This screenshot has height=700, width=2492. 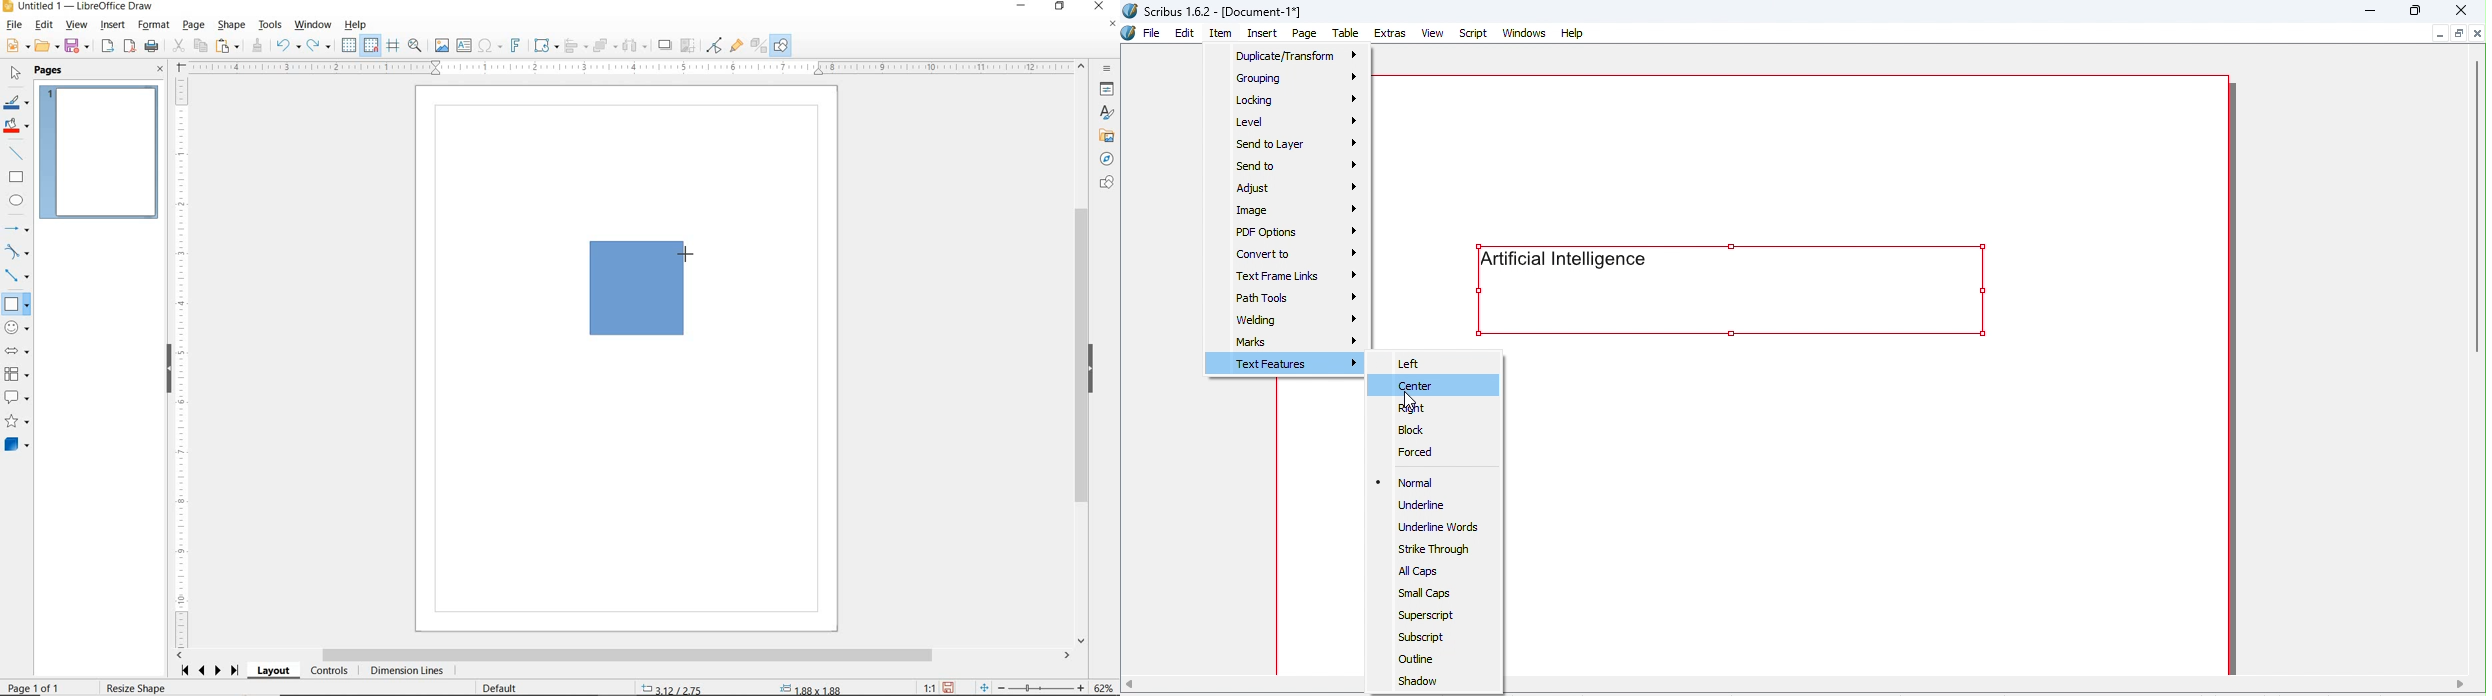 I want to click on Strike through, so click(x=1434, y=552).